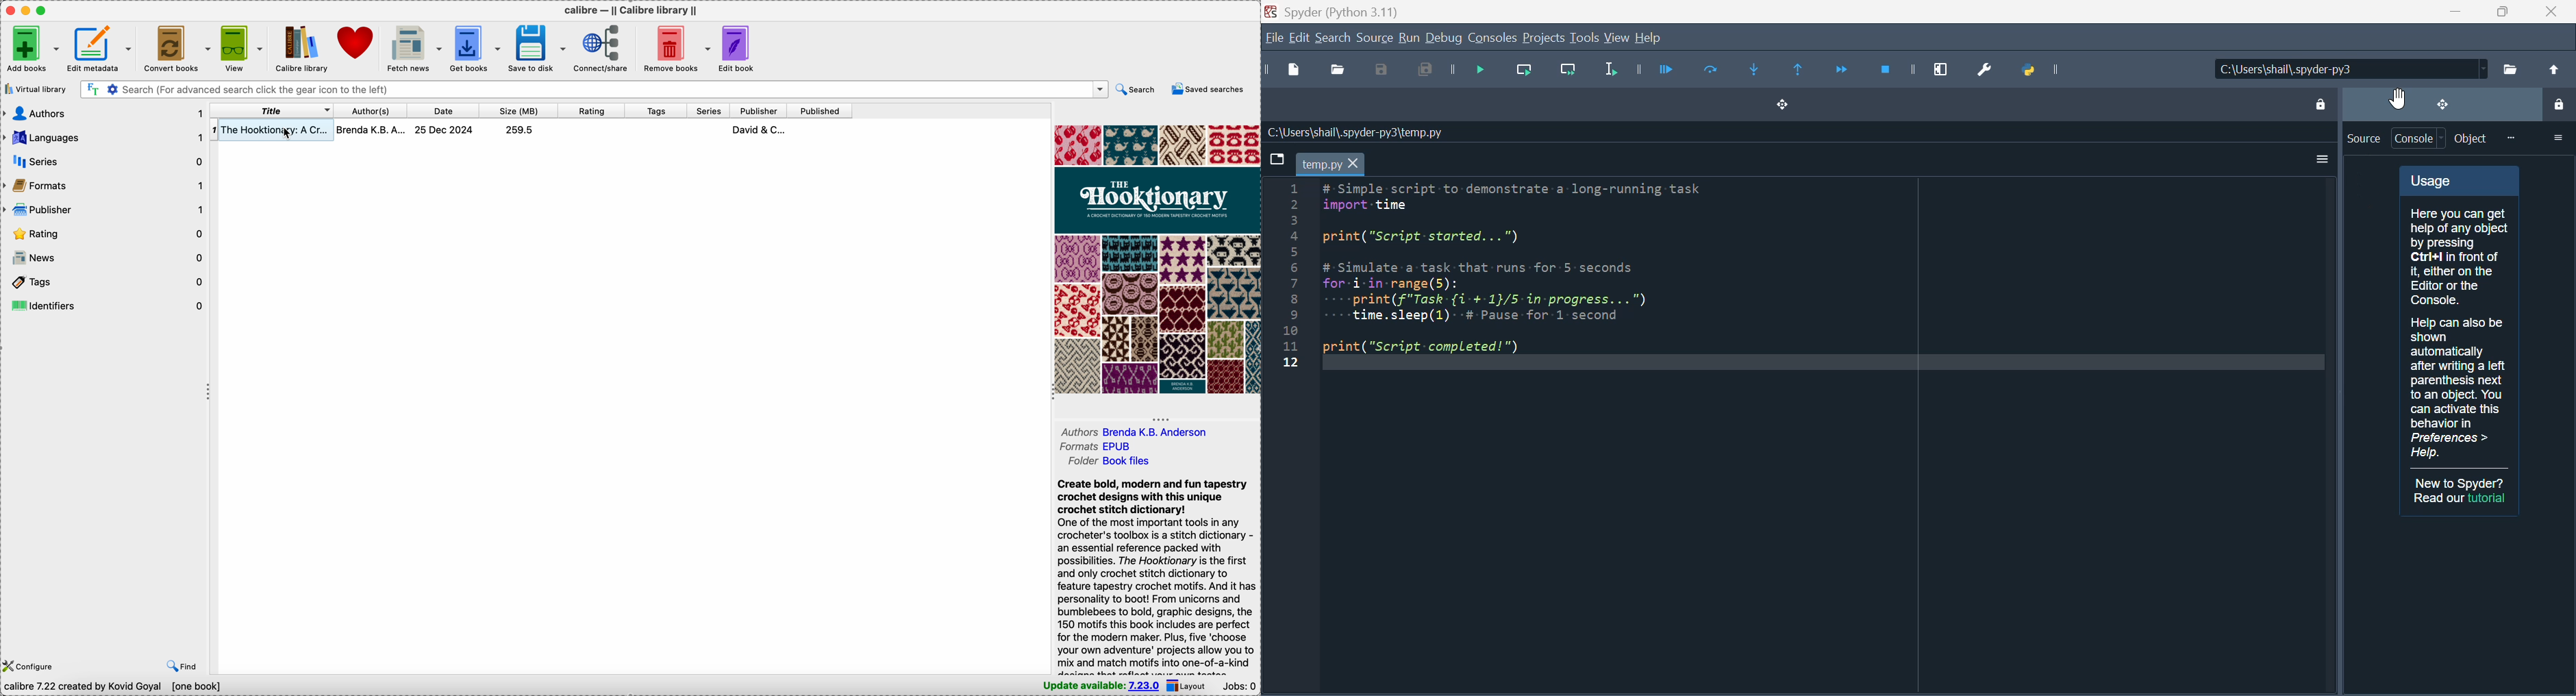 The height and width of the screenshot is (700, 2576). I want to click on open file, so click(1340, 72).